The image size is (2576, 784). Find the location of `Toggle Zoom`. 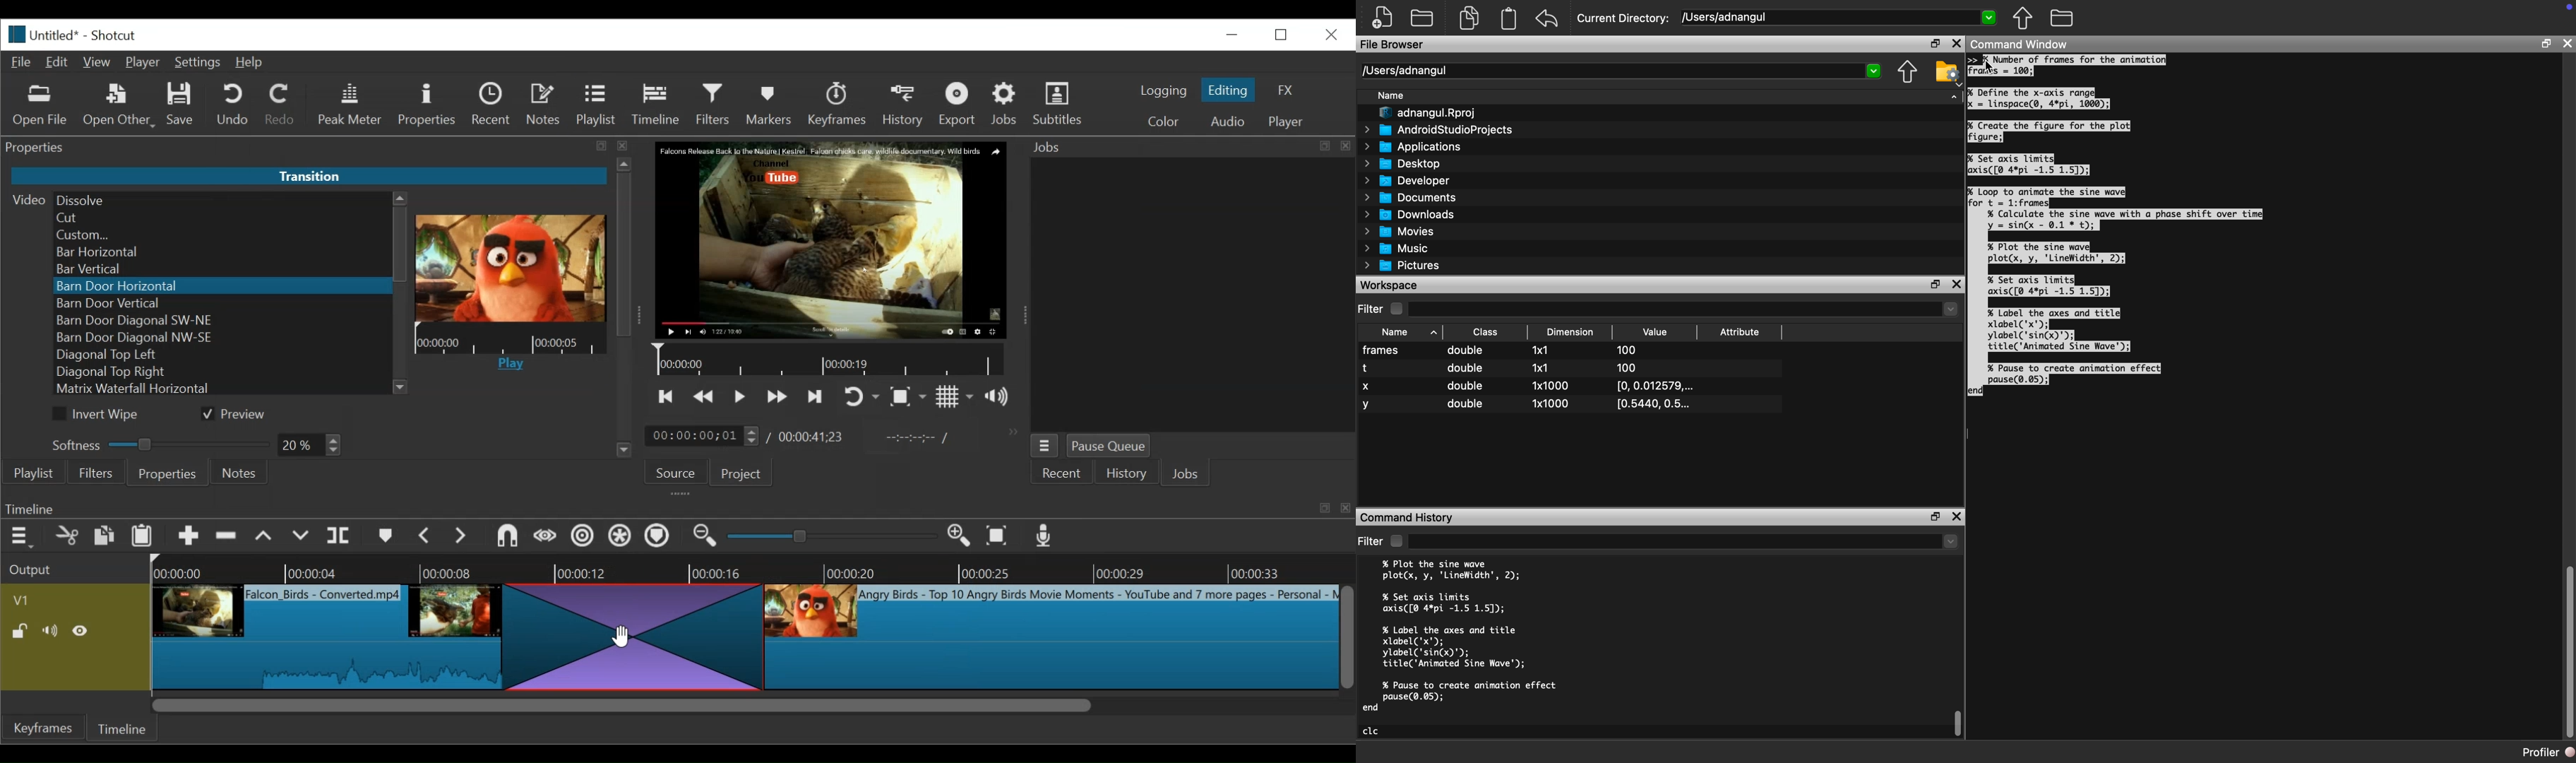

Toggle Zoom is located at coordinates (909, 397).